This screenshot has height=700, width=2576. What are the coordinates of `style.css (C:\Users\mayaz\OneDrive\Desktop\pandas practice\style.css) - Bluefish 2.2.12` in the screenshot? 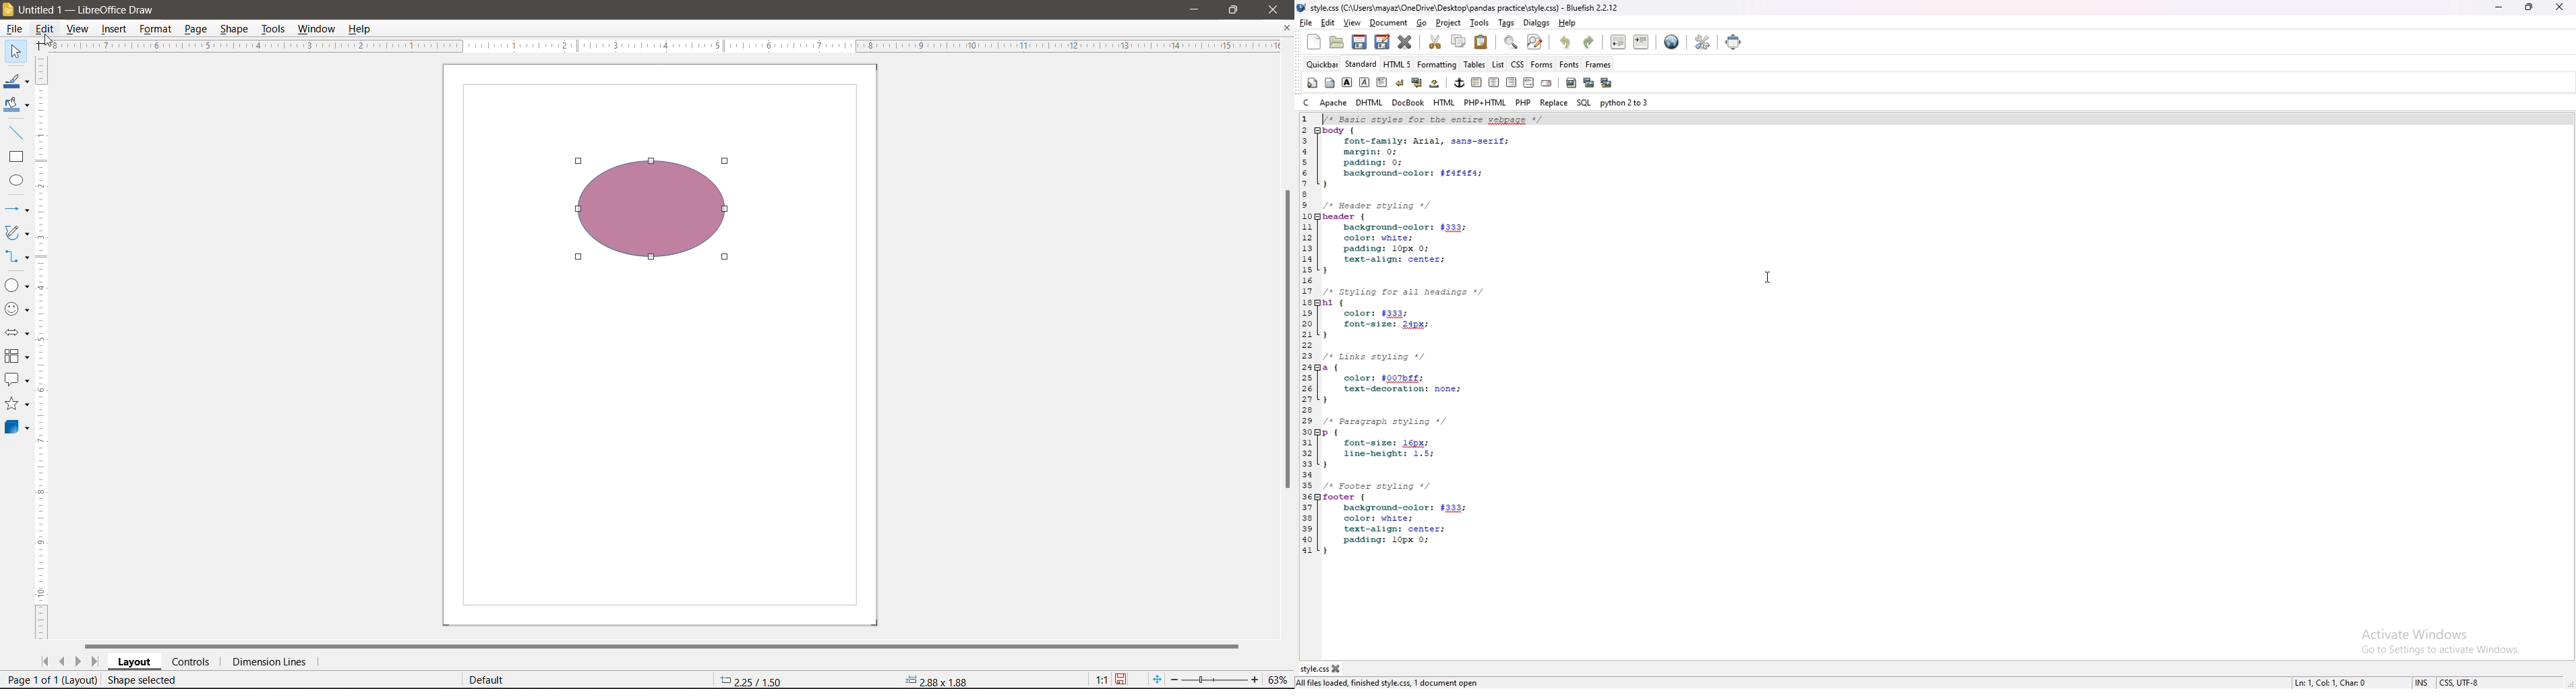 It's located at (1468, 9).